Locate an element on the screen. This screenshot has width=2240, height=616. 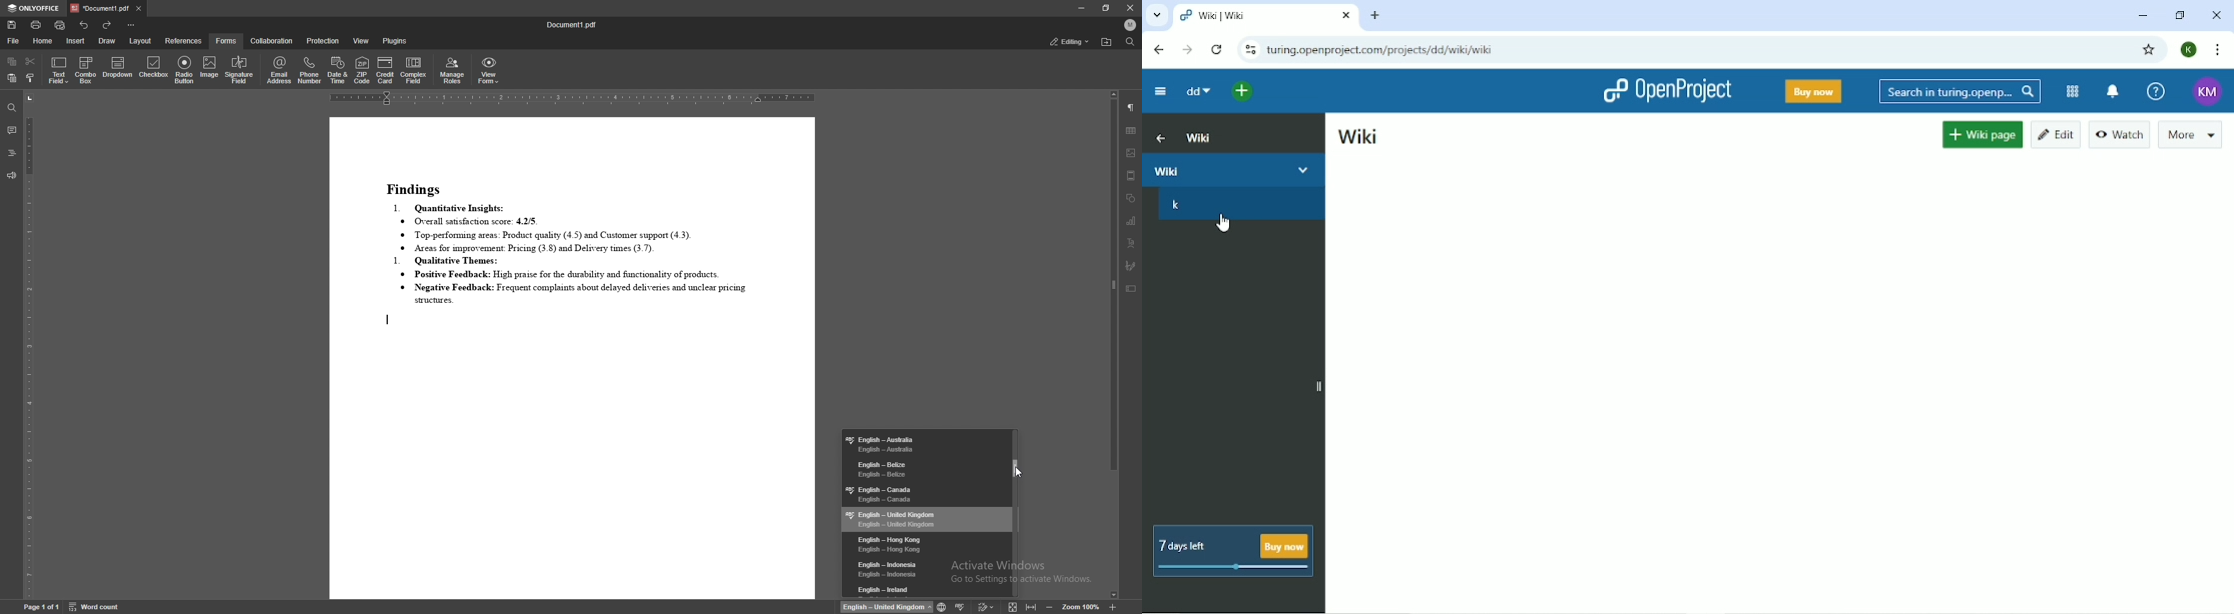
Wiki | Wiki is located at coordinates (1244, 16).